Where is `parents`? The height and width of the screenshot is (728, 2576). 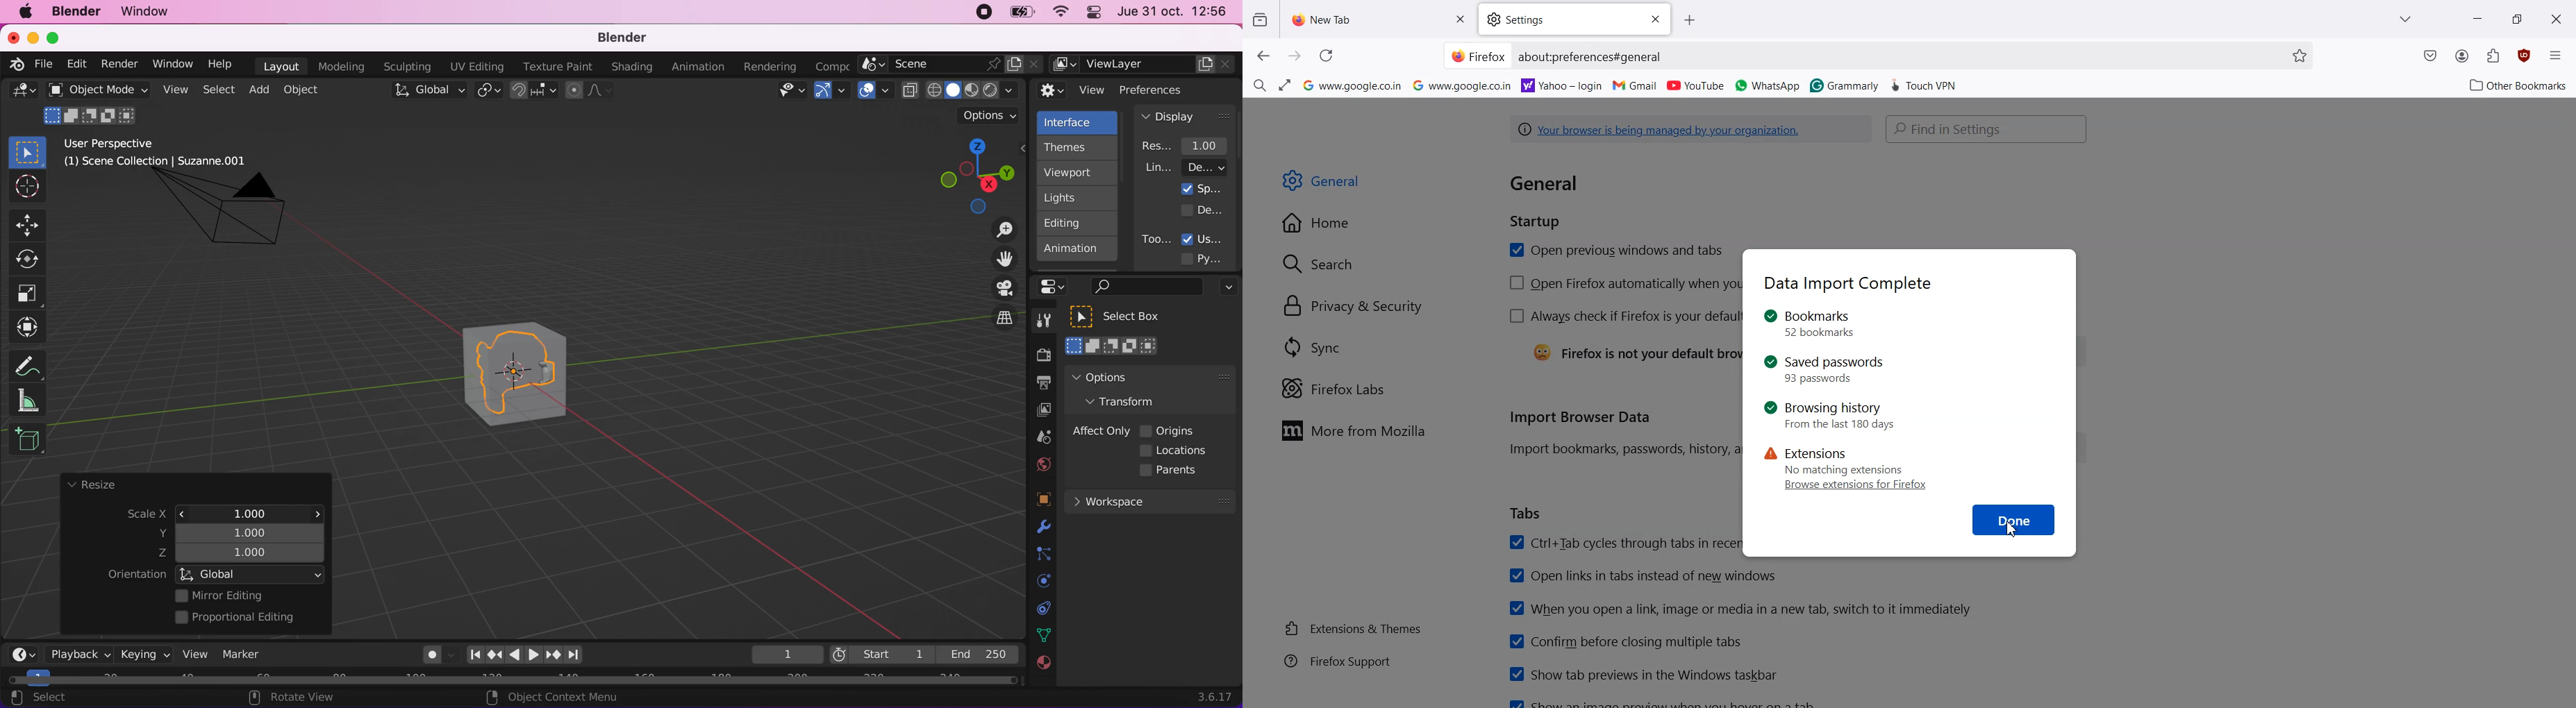
parents is located at coordinates (1173, 471).